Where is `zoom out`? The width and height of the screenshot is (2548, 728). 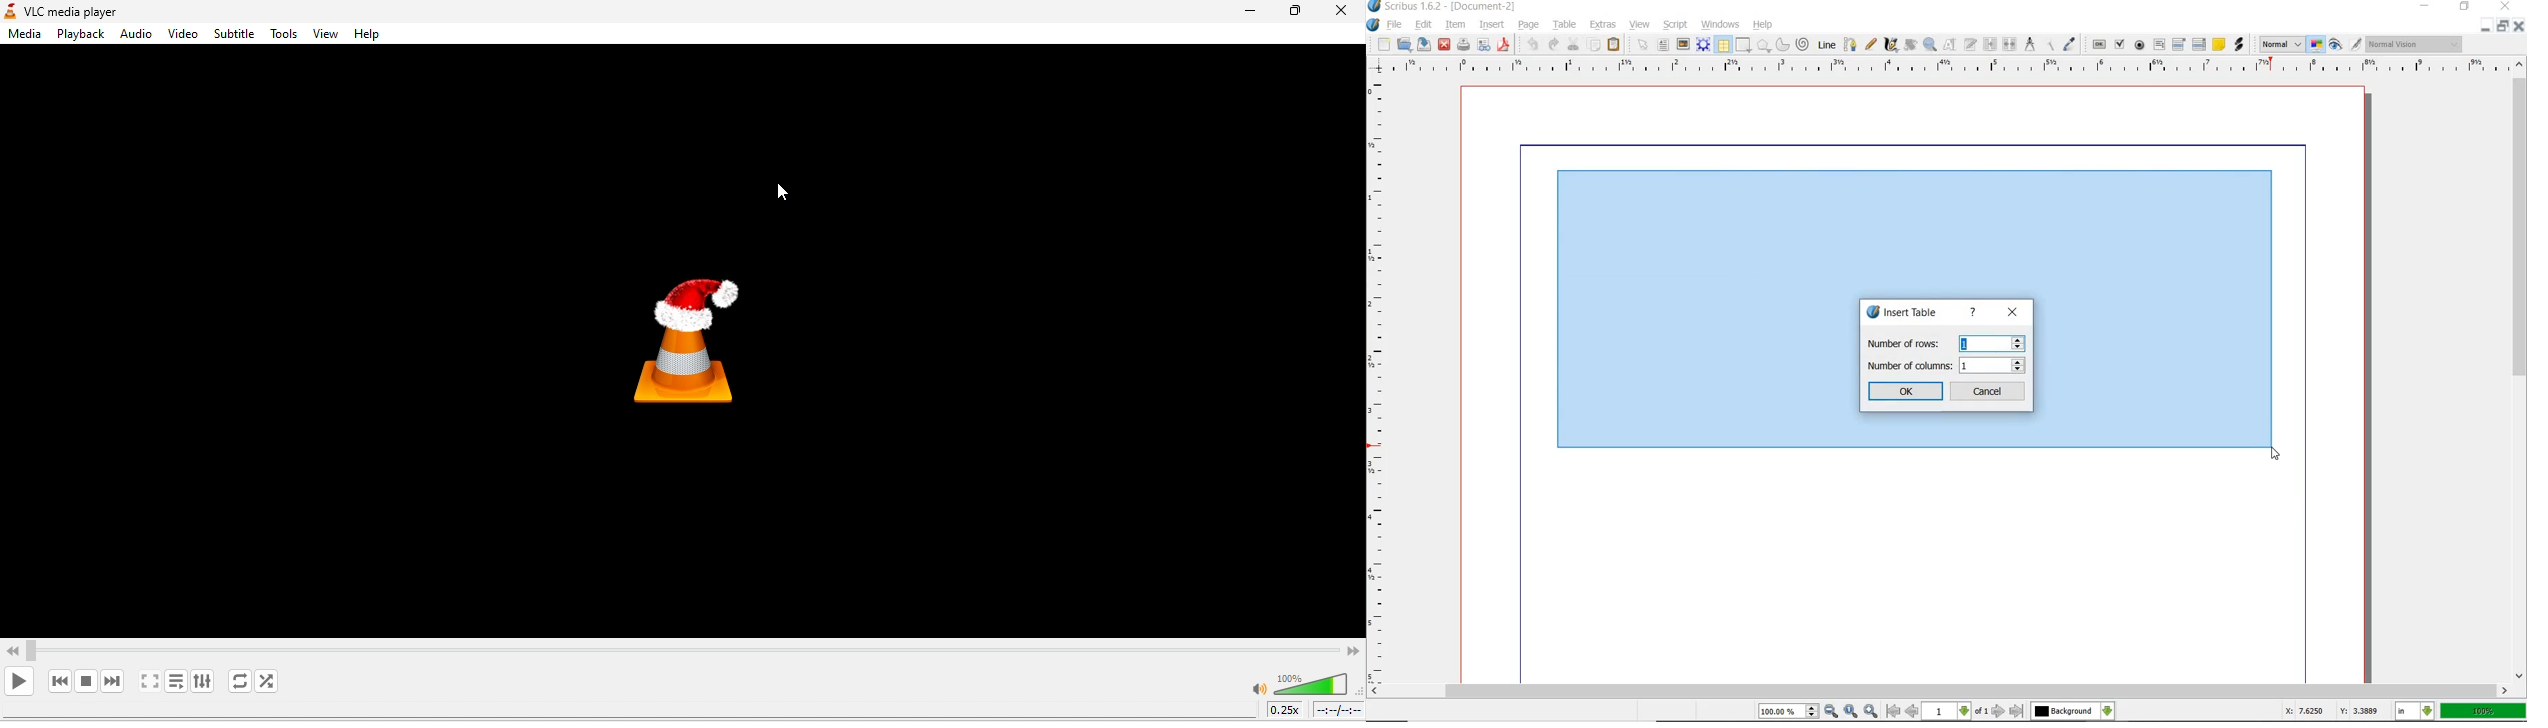 zoom out is located at coordinates (1832, 712).